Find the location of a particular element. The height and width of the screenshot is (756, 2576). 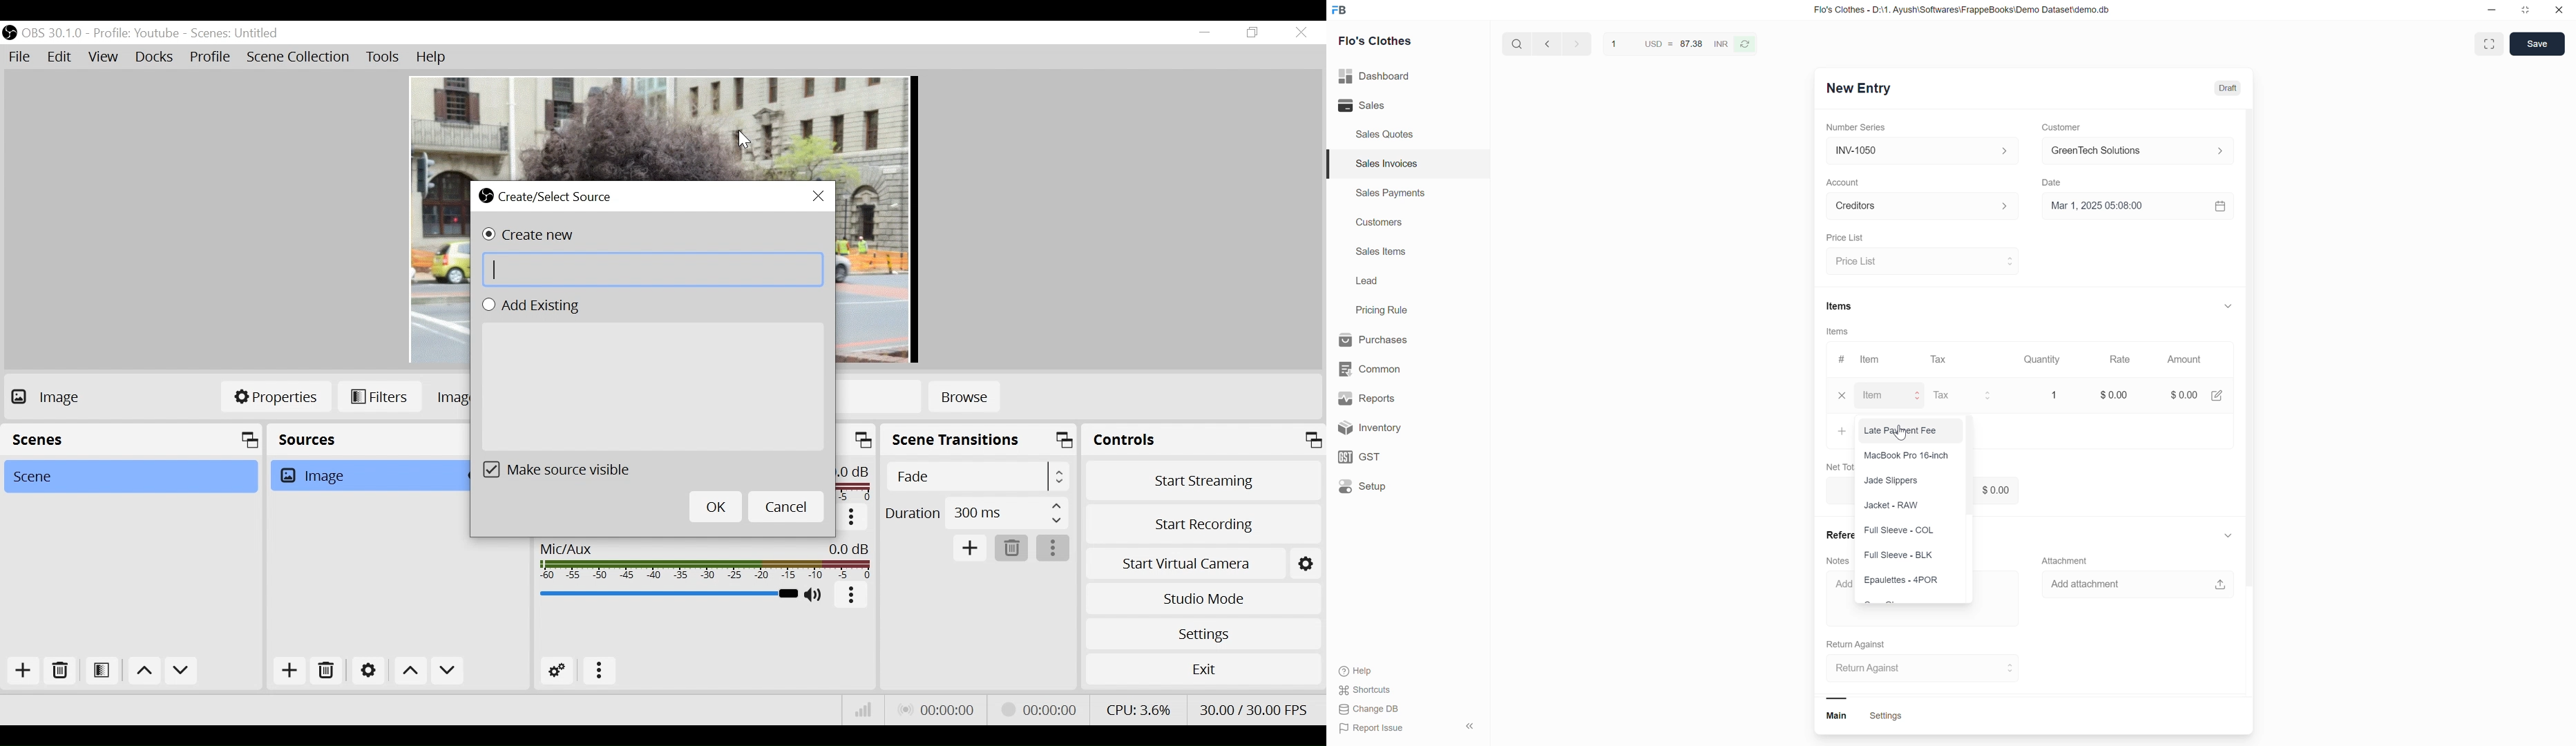

Add is located at coordinates (28, 671).